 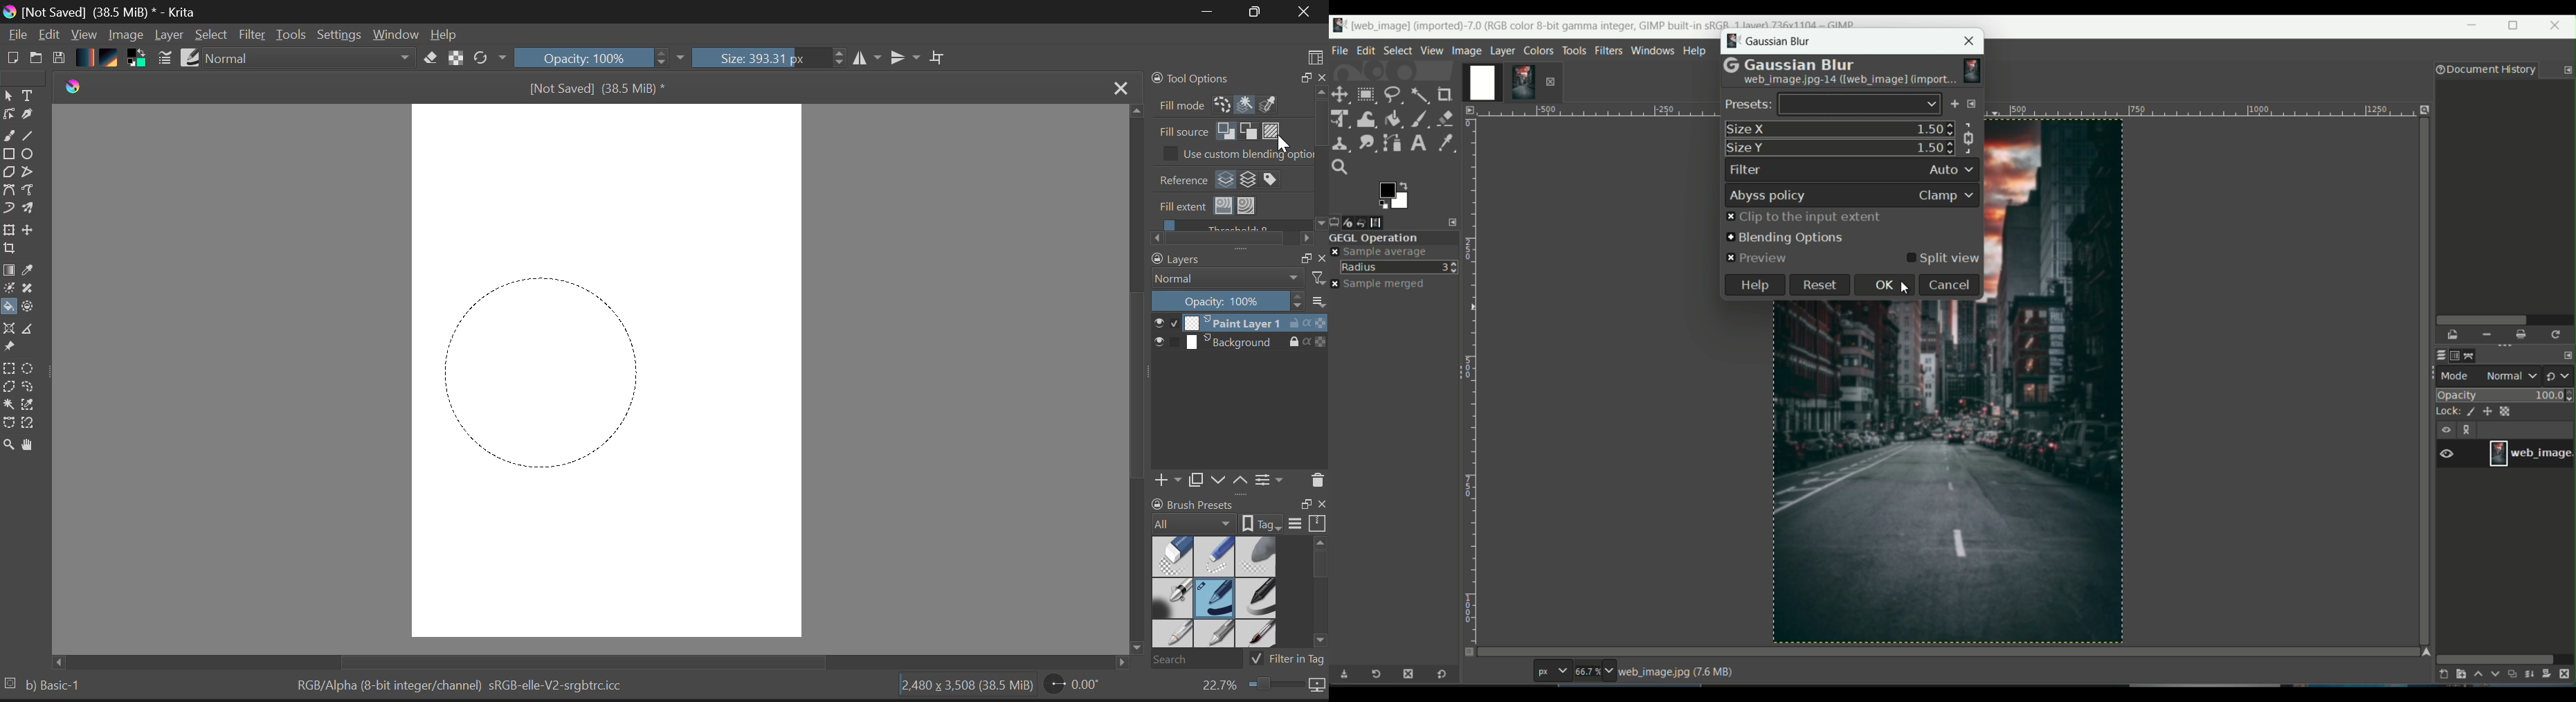 I want to click on Layer, so click(x=169, y=37).